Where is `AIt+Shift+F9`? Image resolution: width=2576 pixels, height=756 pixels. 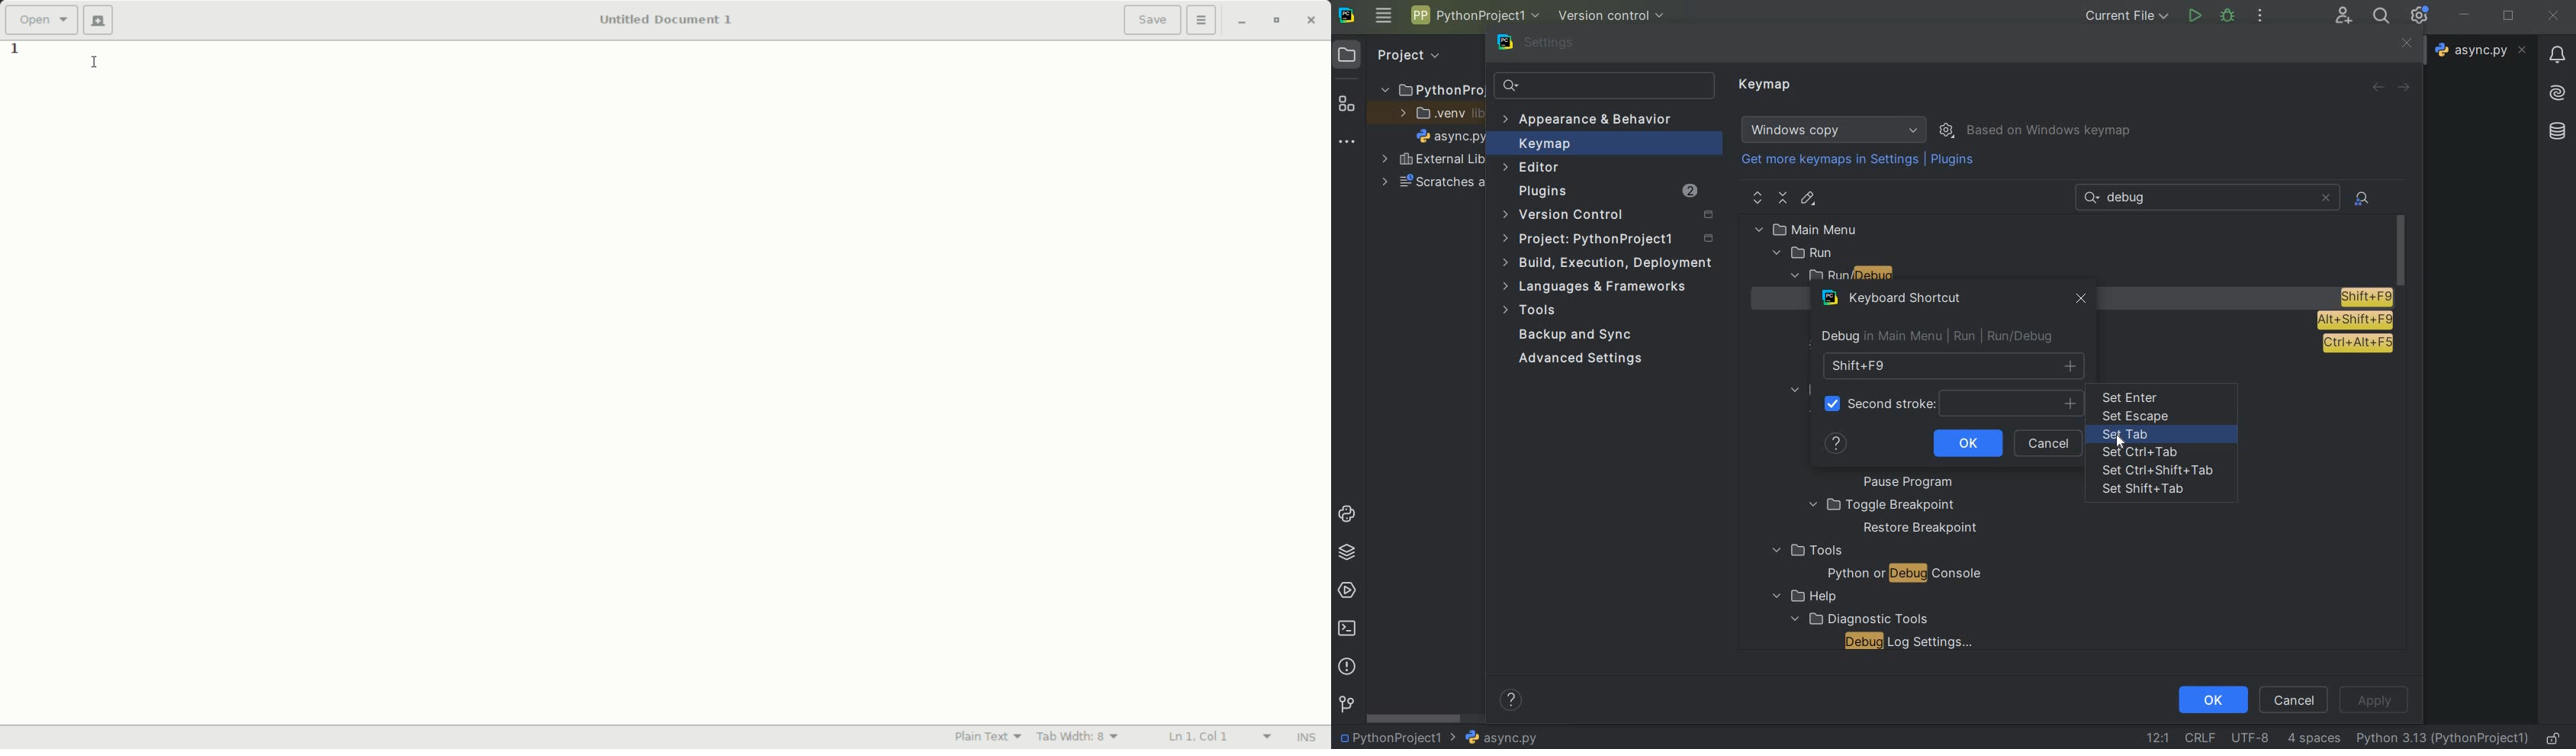 AIt+Shift+F9 is located at coordinates (2355, 320).